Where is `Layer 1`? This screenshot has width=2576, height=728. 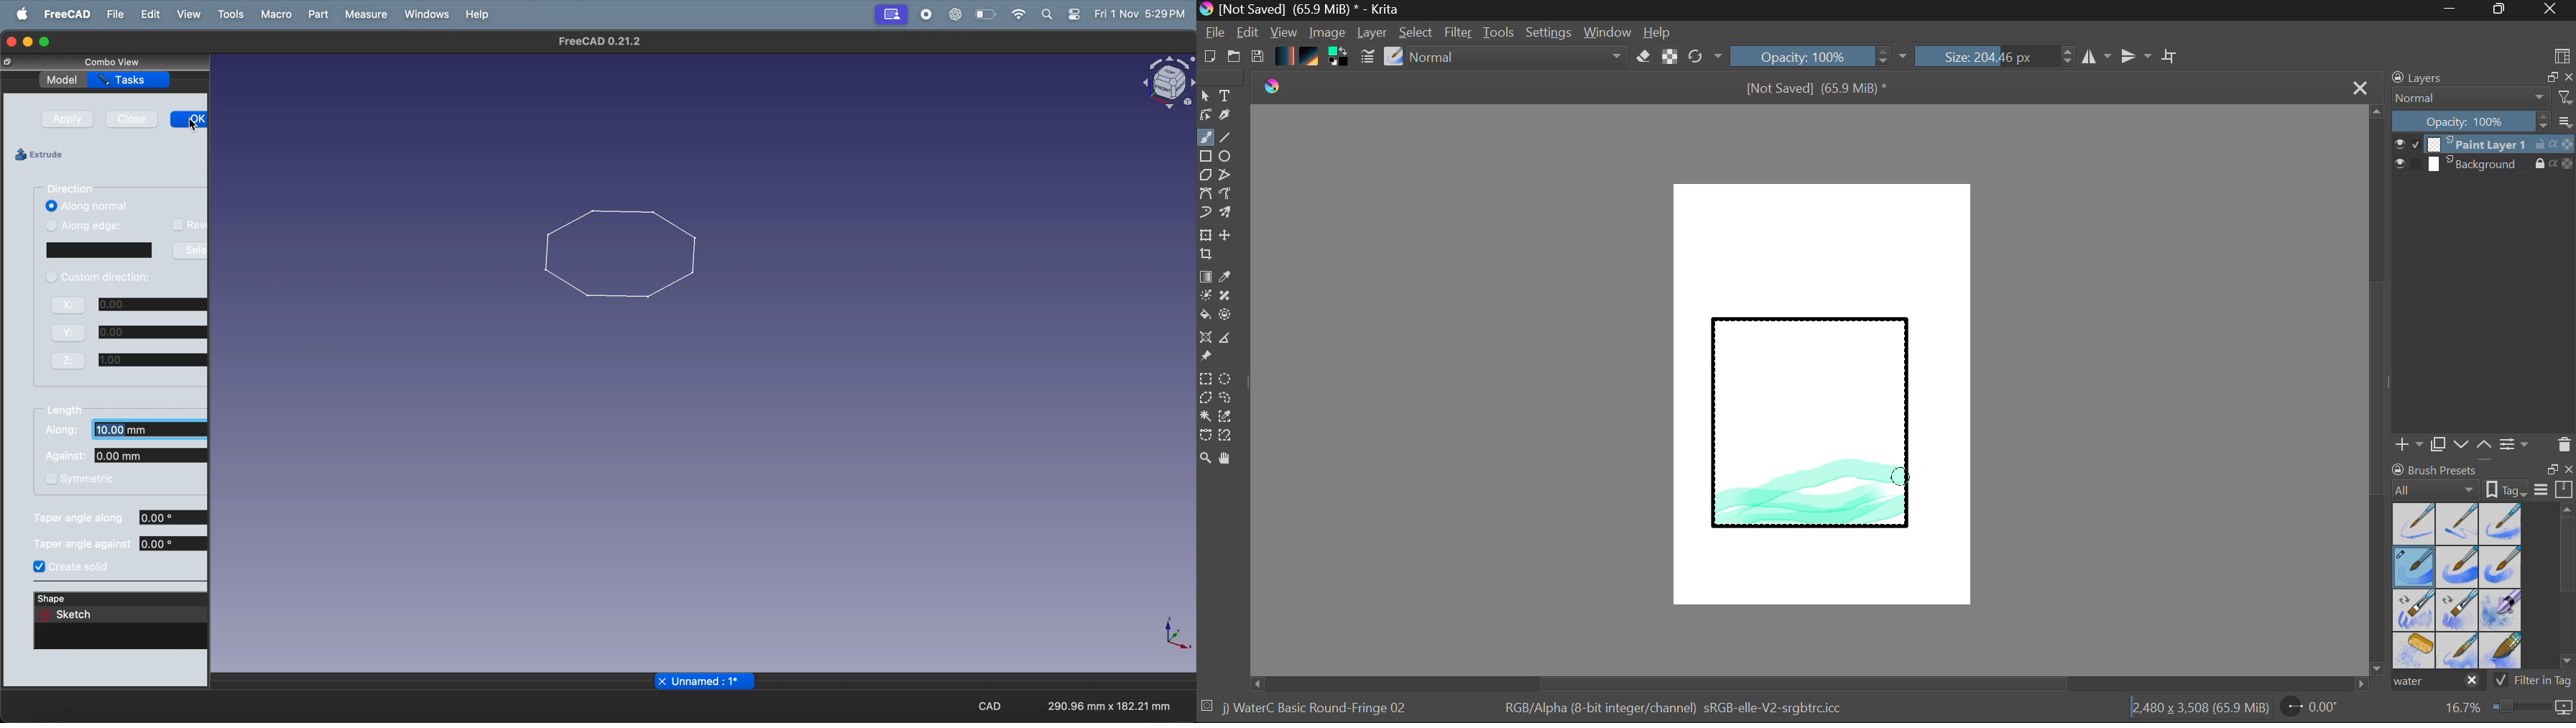 Layer 1 is located at coordinates (2485, 146).